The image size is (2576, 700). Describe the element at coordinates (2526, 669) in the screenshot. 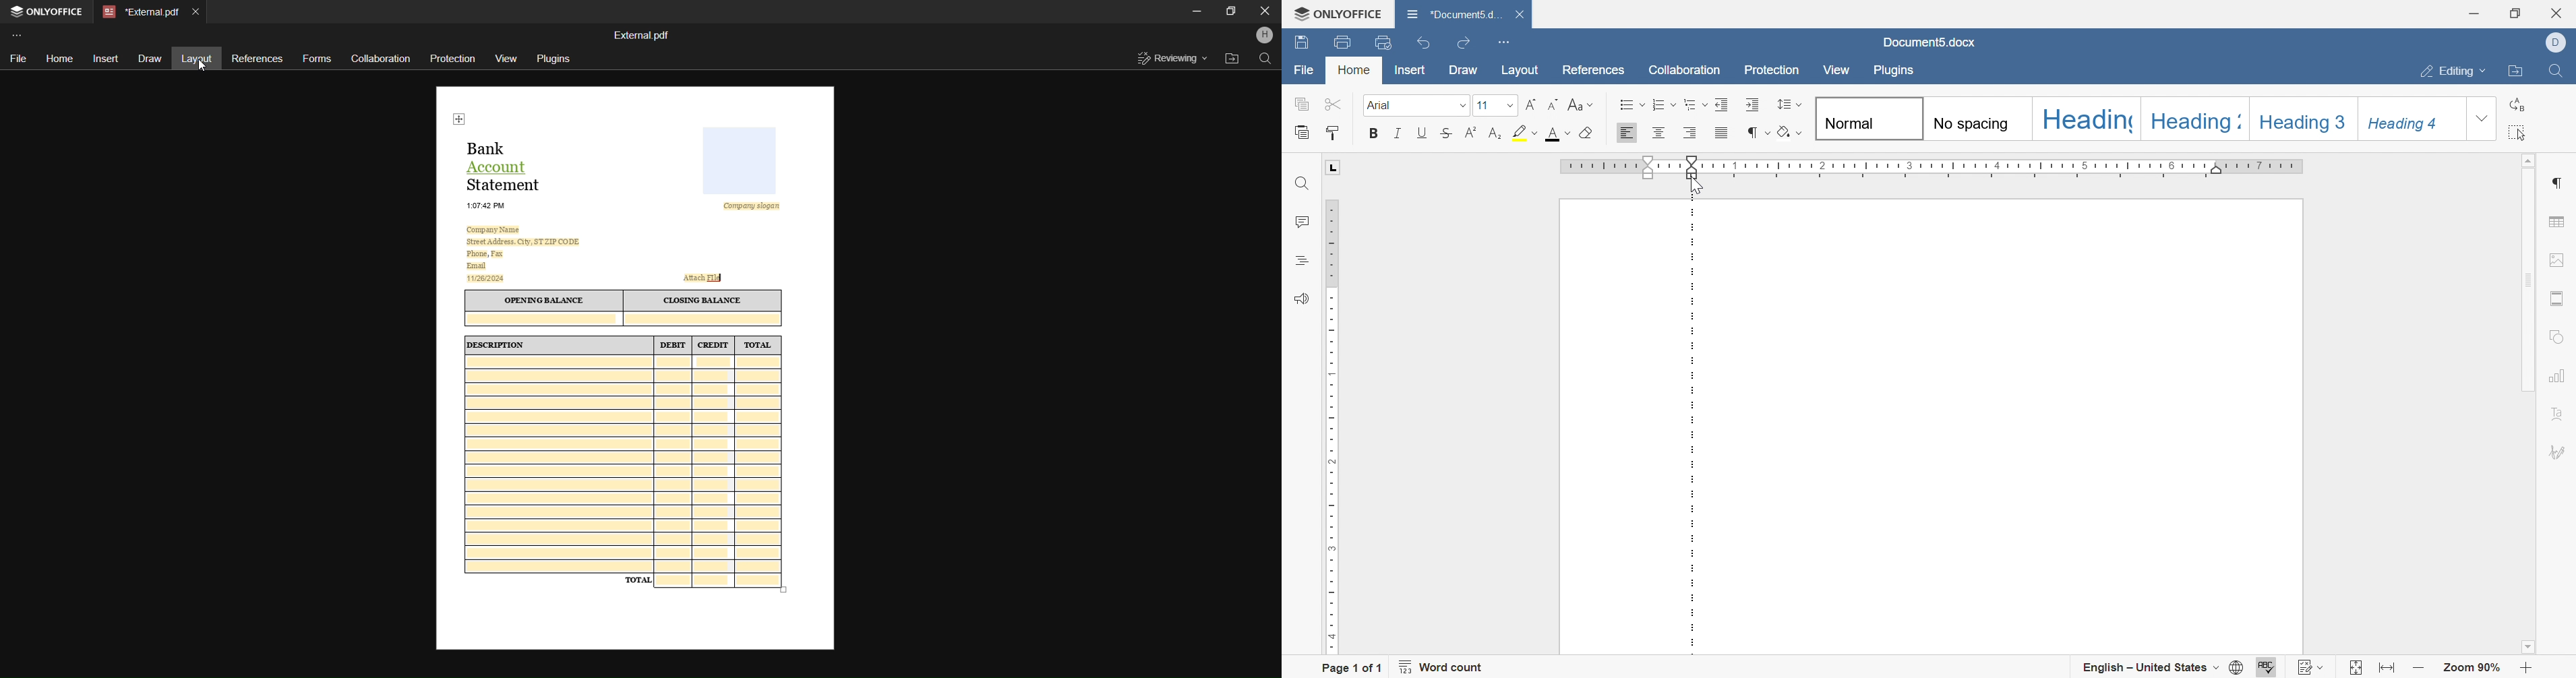

I see `zoom in` at that location.